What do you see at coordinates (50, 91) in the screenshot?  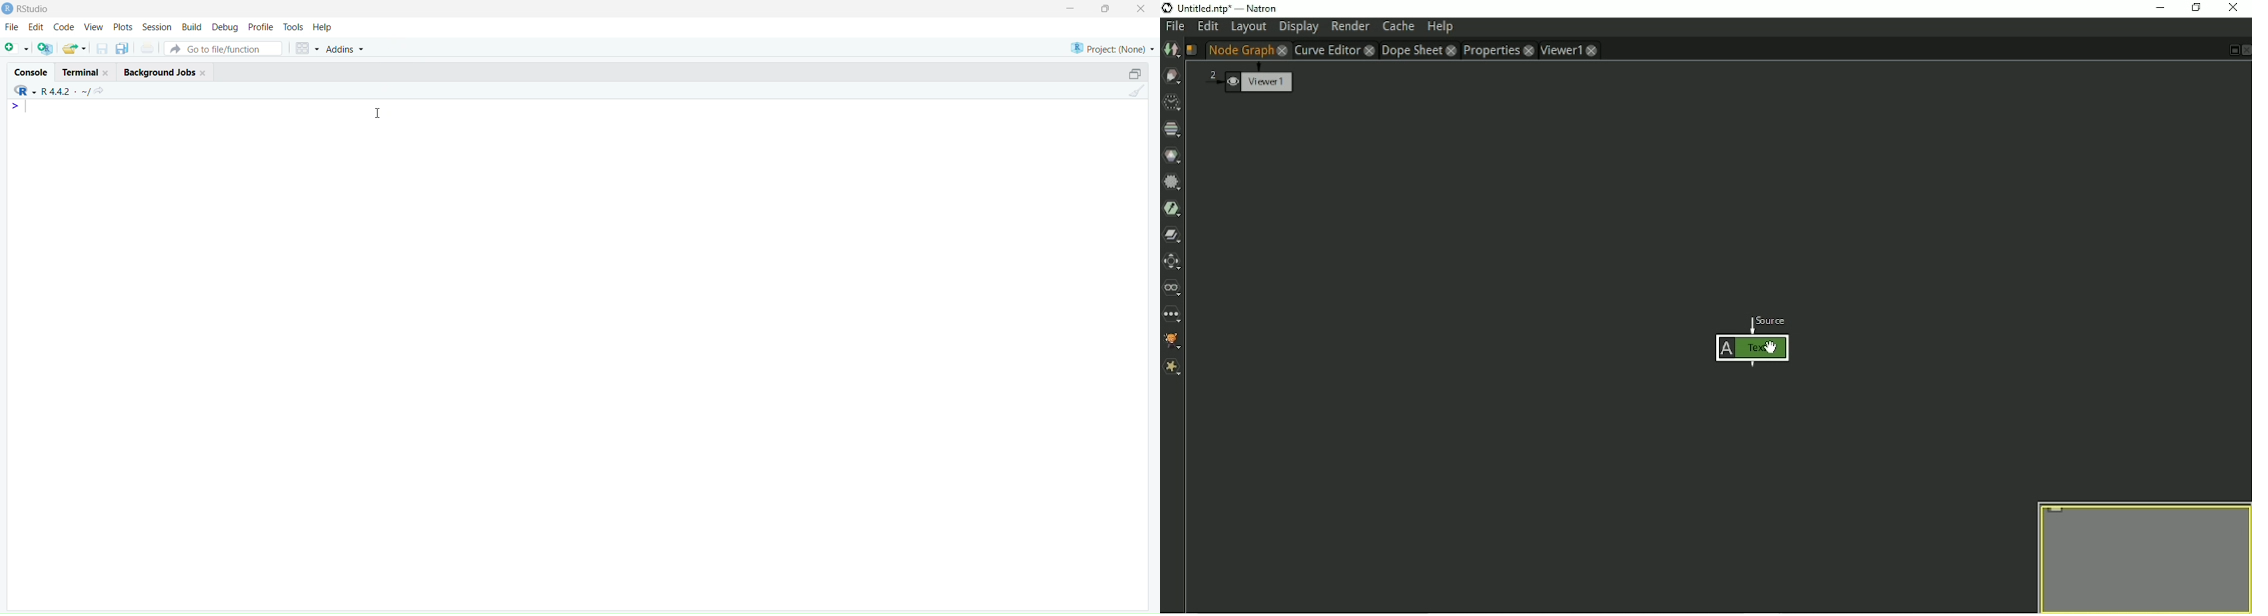 I see `R 4.4.2` at bounding box center [50, 91].